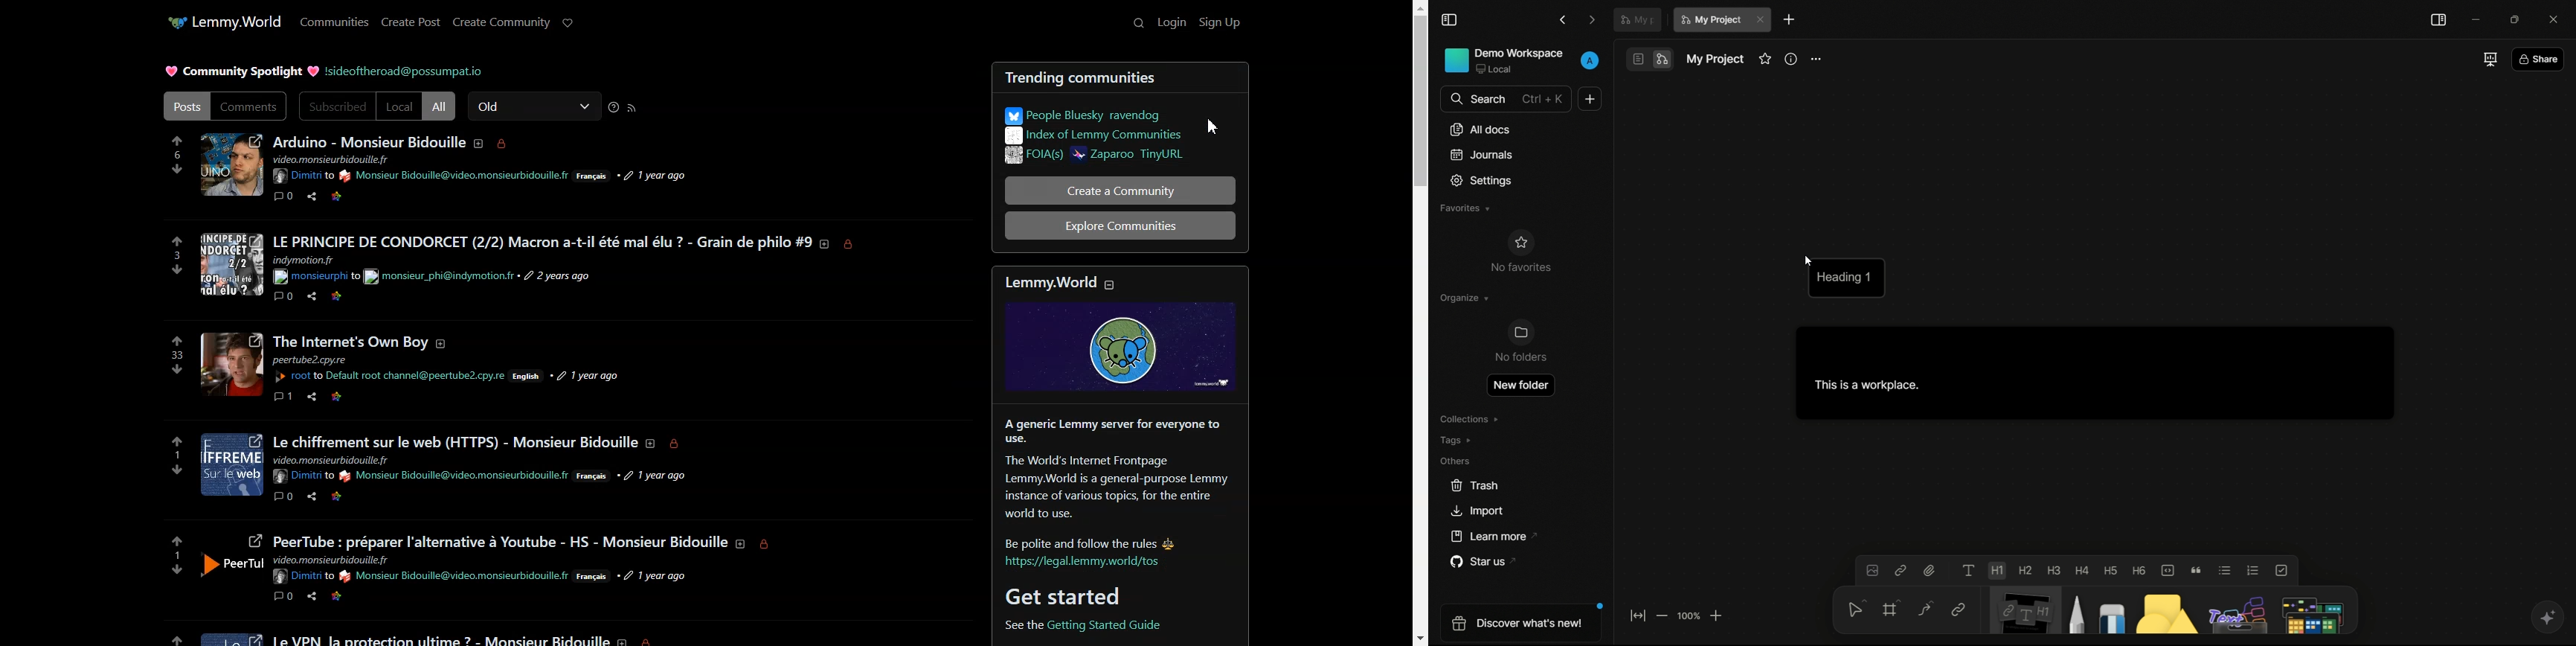  Describe the element at coordinates (338, 498) in the screenshot. I see `link` at that location.